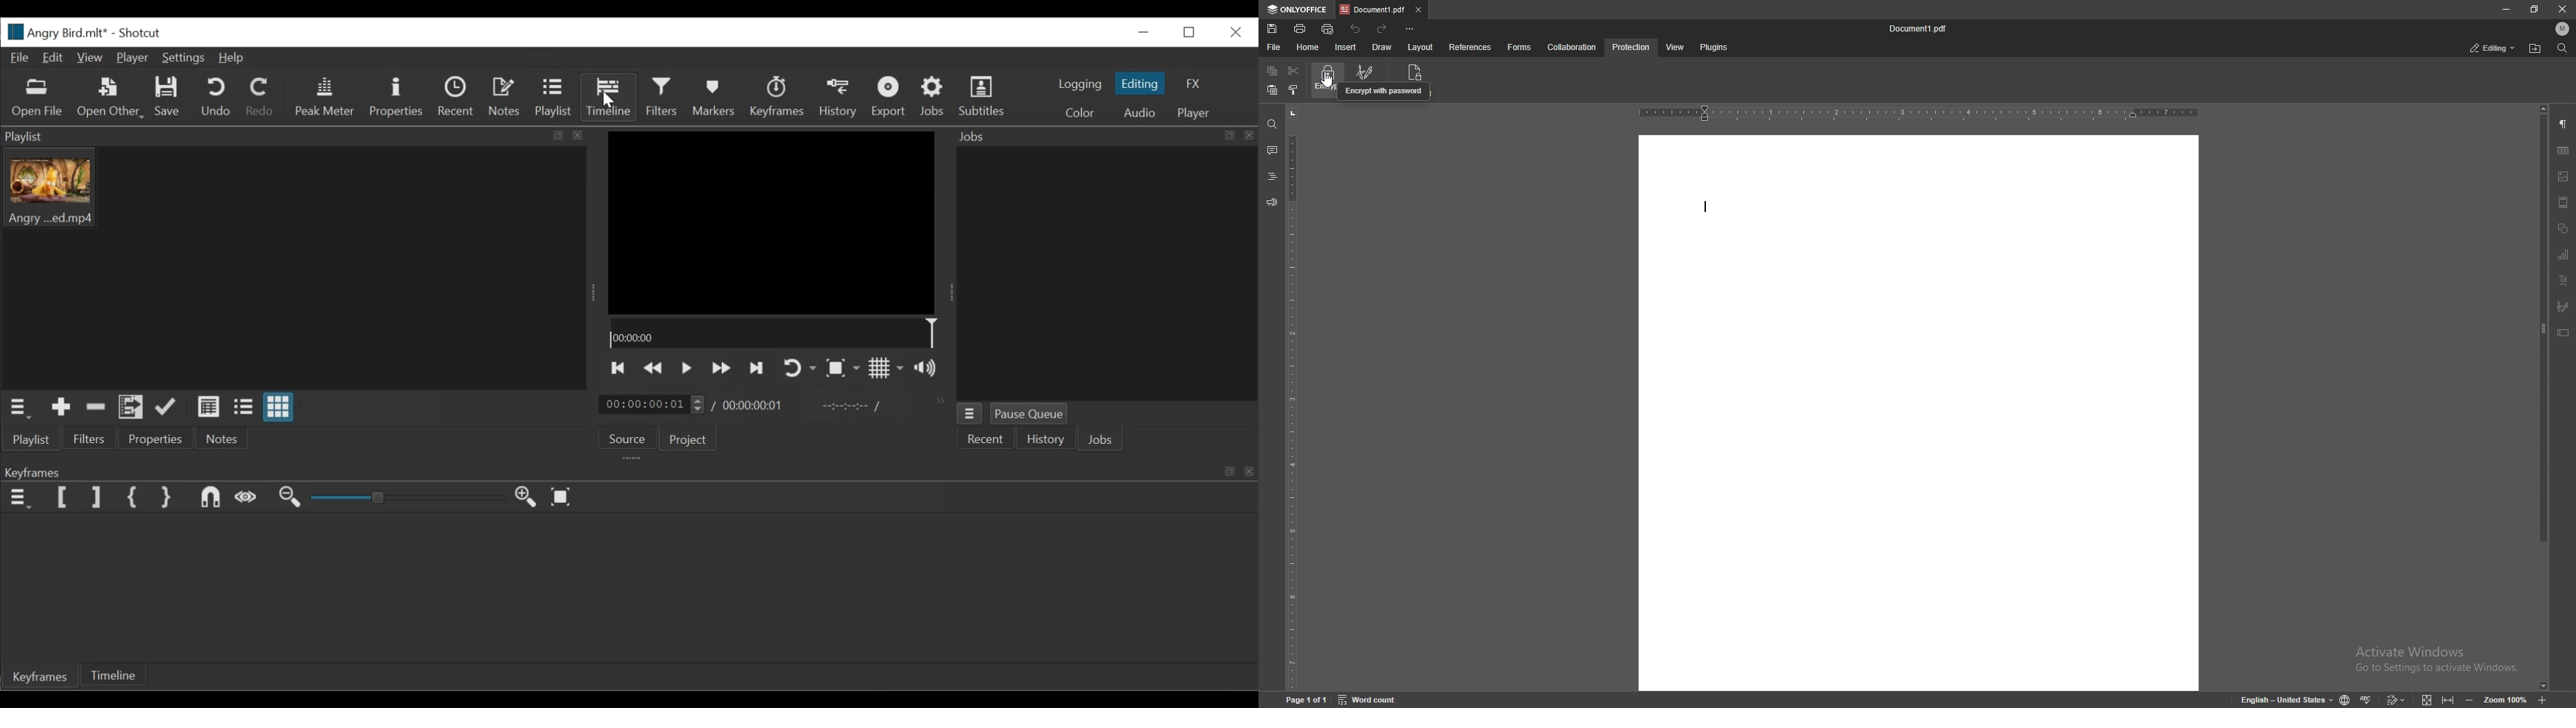 Image resolution: width=2576 pixels, height=728 pixels. Describe the element at coordinates (618, 368) in the screenshot. I see `Skip to the previous point` at that location.